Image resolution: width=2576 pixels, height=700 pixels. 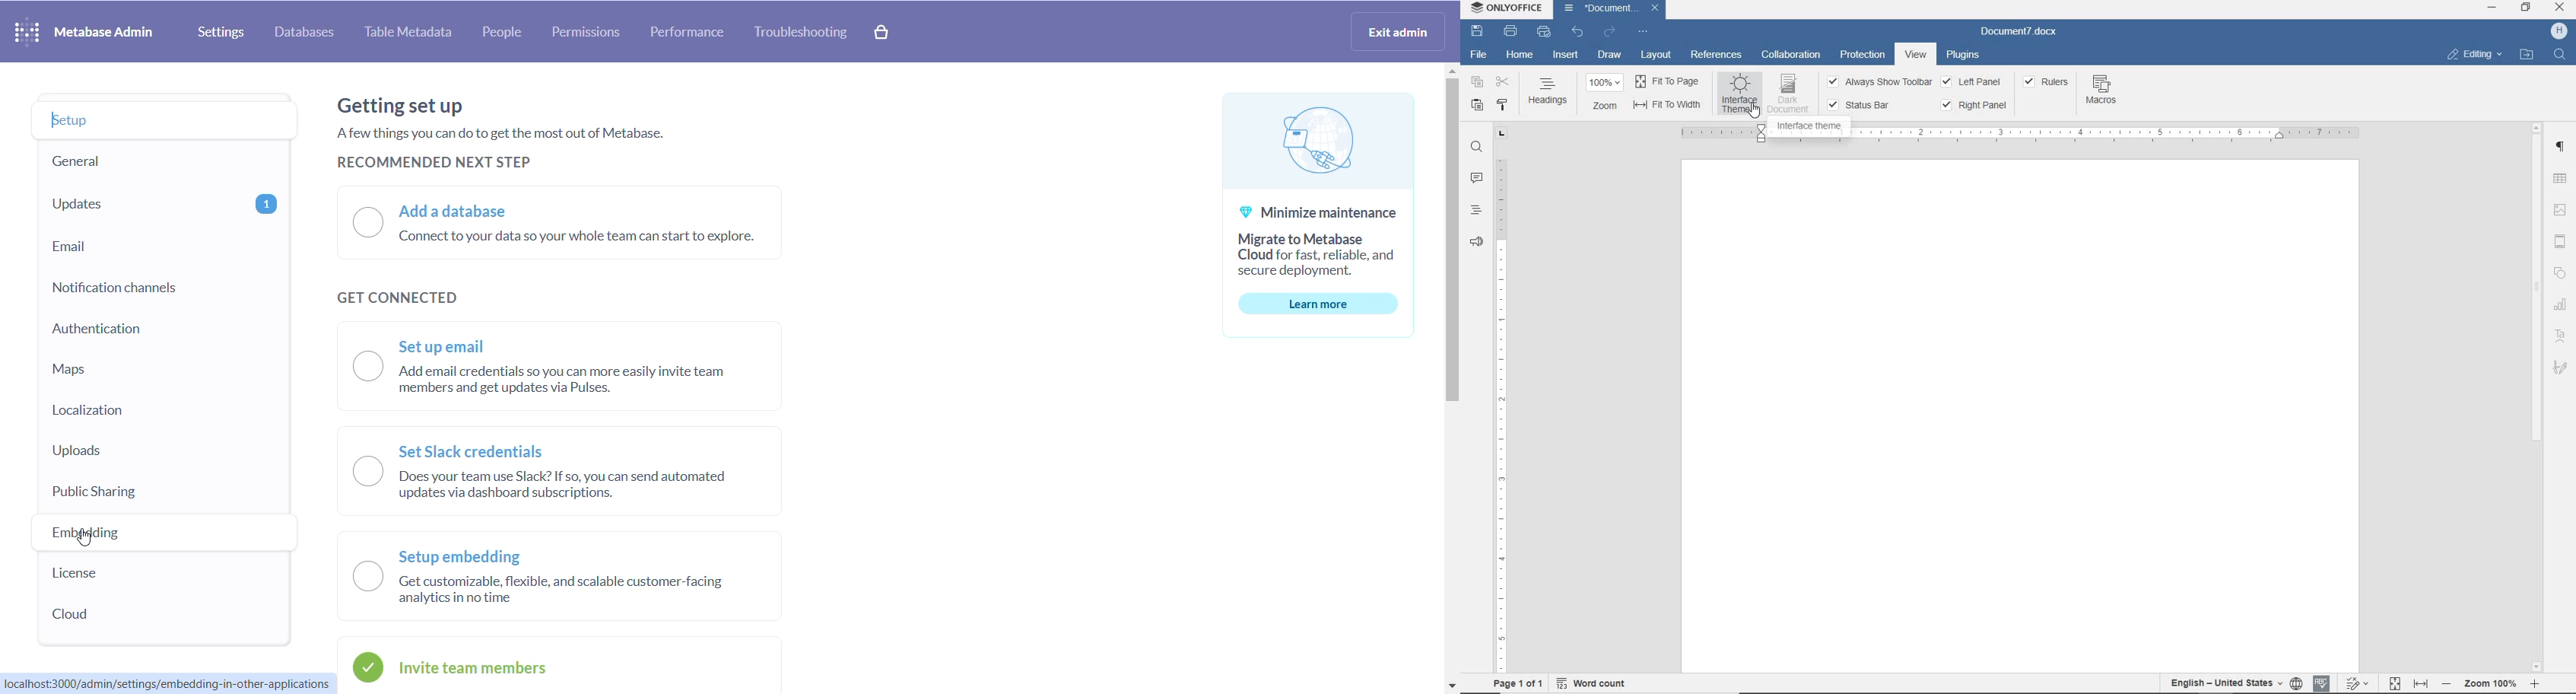 What do you see at coordinates (1657, 56) in the screenshot?
I see `LAYOUT` at bounding box center [1657, 56].